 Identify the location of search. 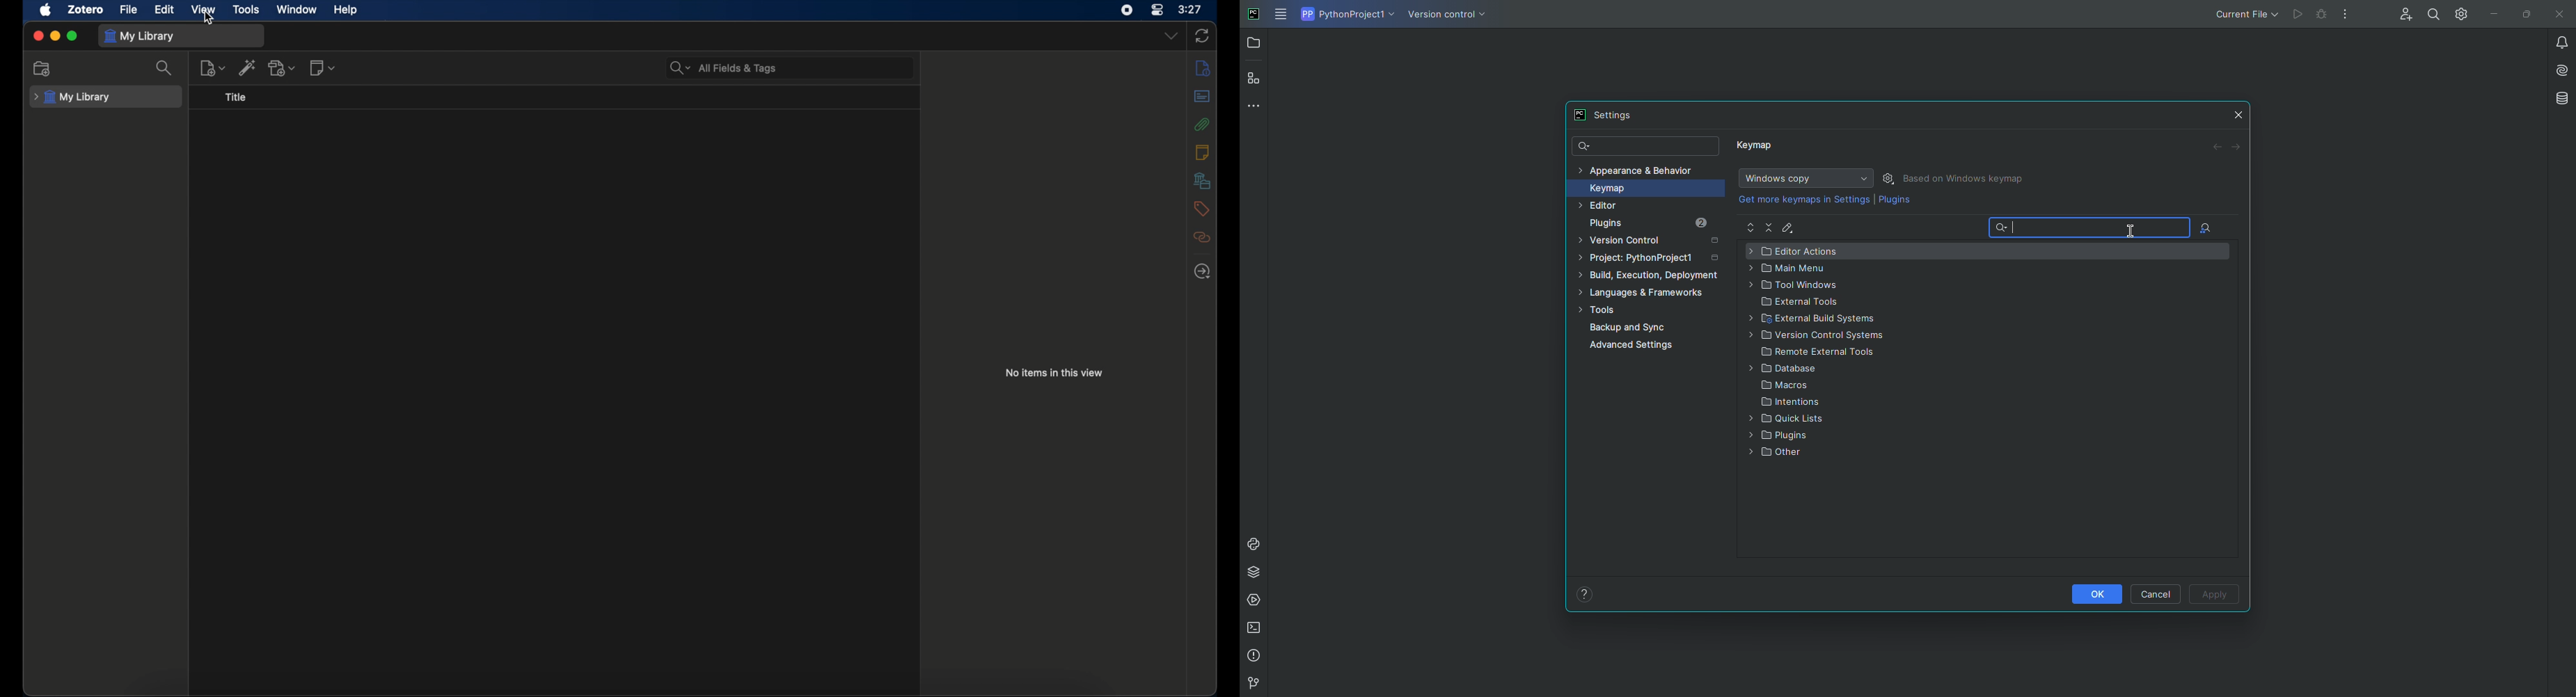
(165, 67).